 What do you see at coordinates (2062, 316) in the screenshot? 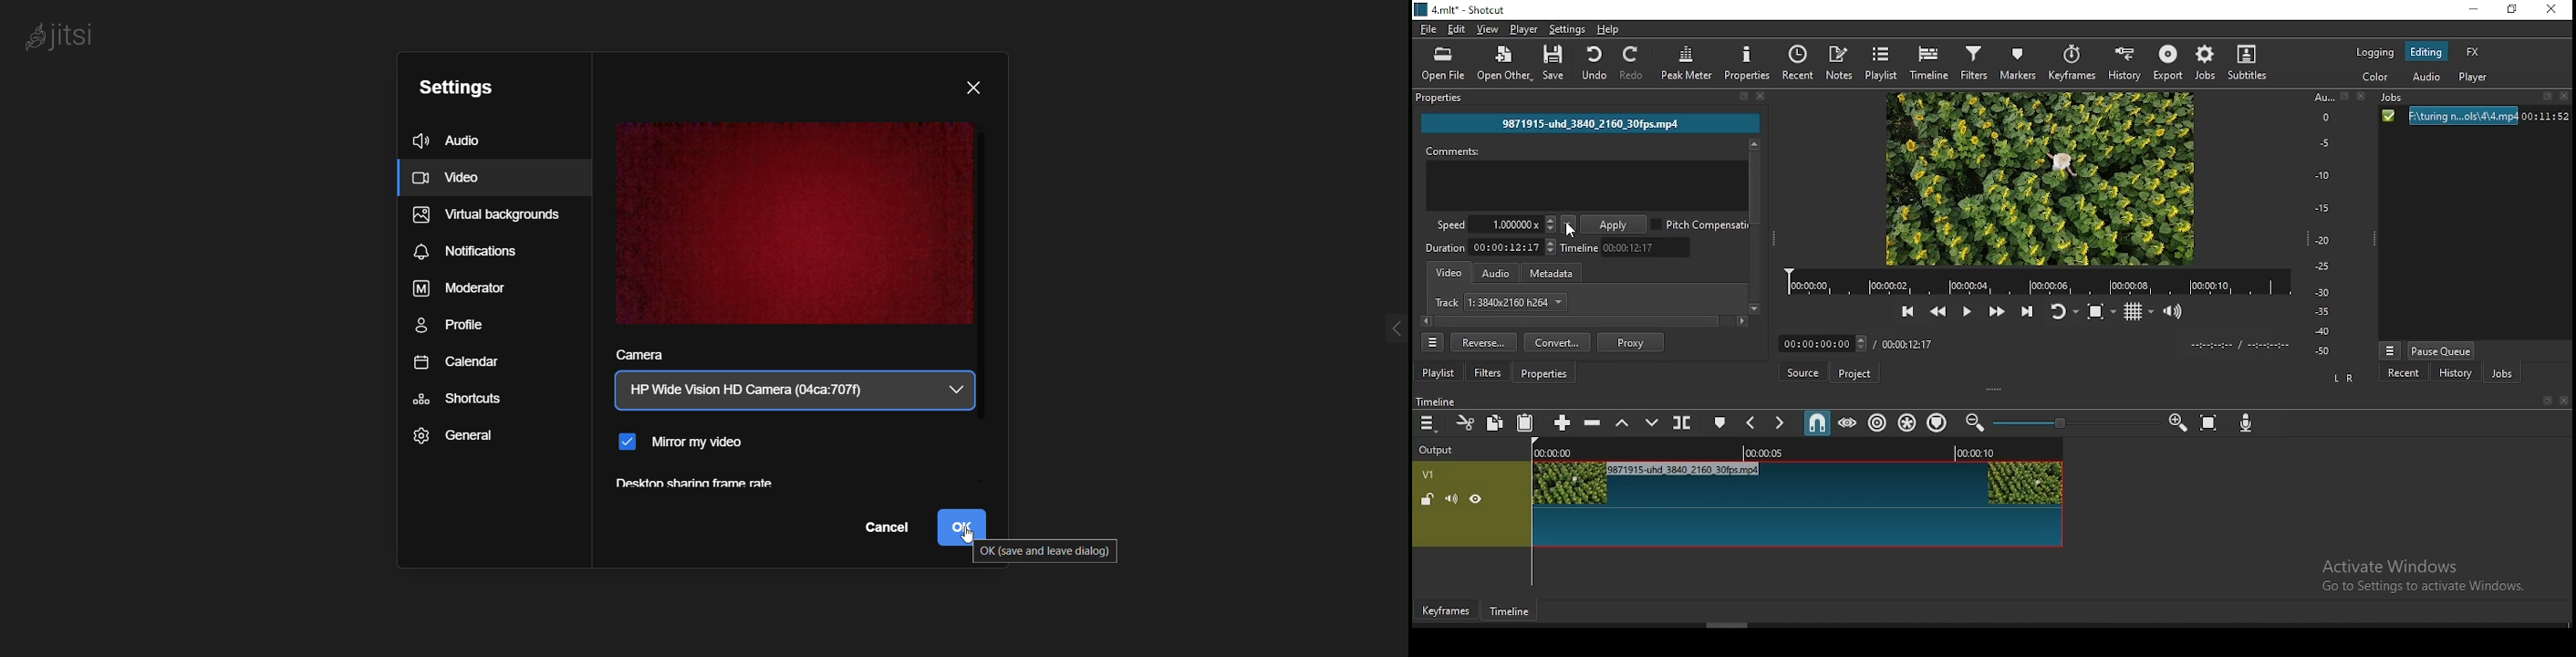
I see `toggle player looping` at bounding box center [2062, 316].